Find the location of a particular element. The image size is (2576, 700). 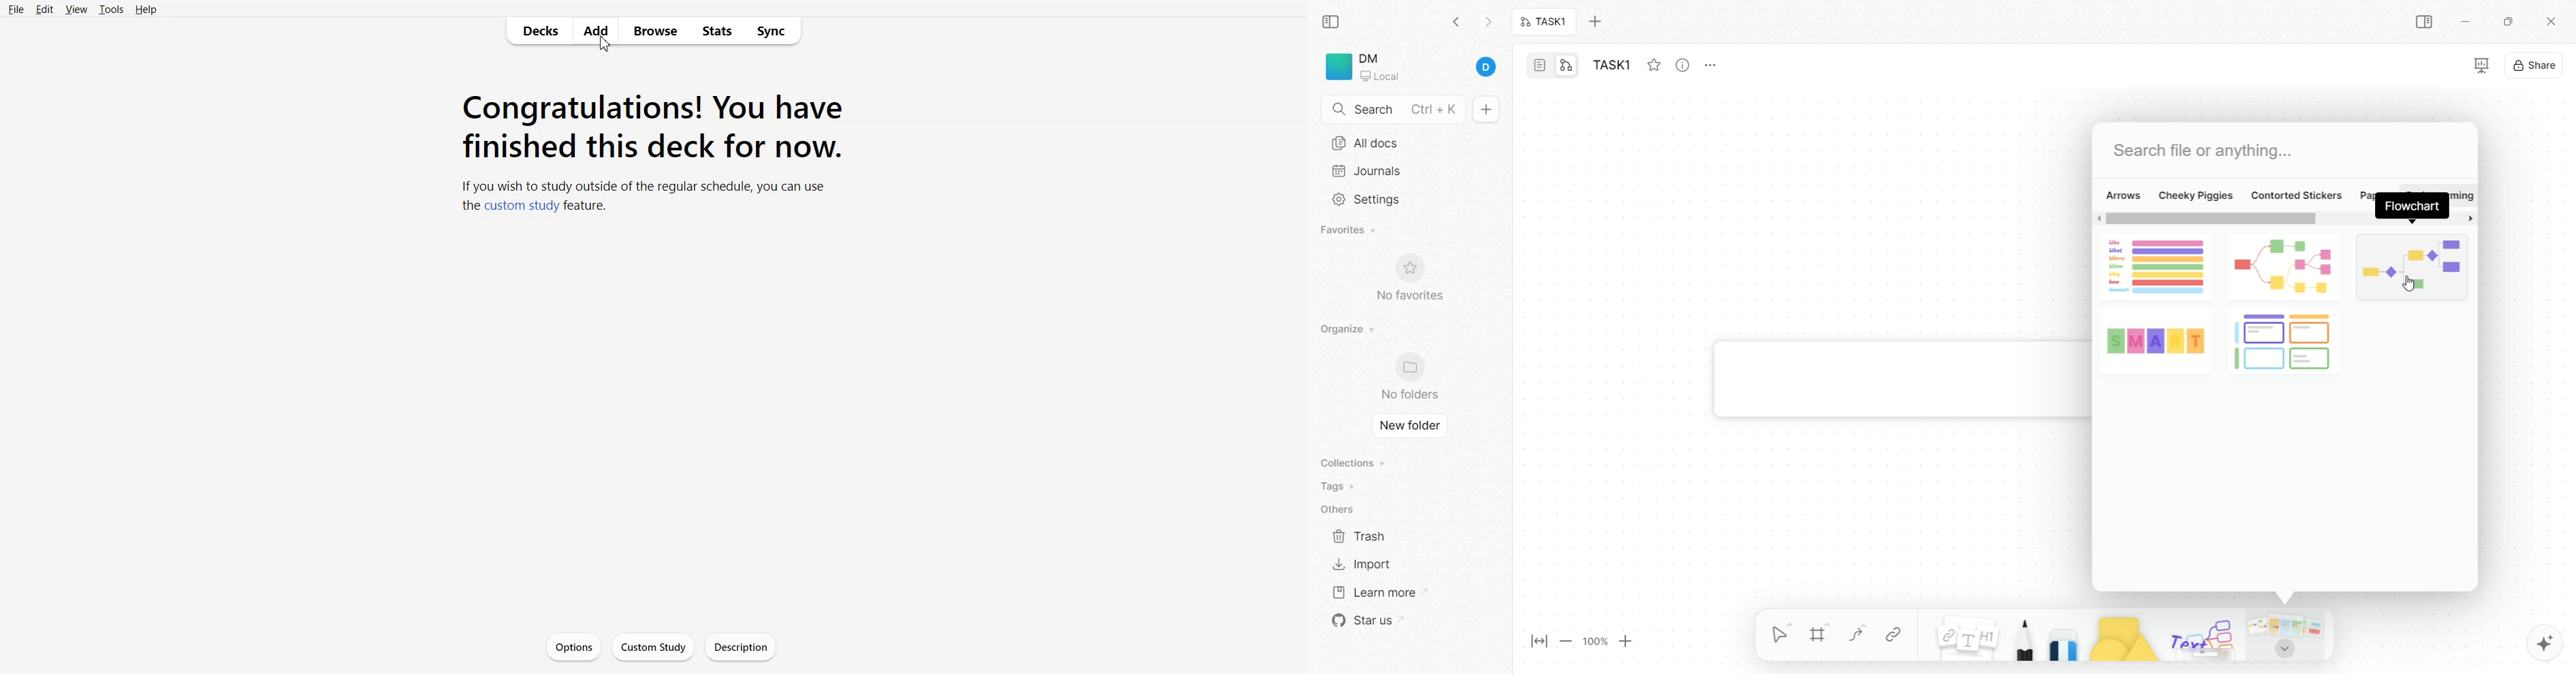

flowcharts is located at coordinates (2284, 301).